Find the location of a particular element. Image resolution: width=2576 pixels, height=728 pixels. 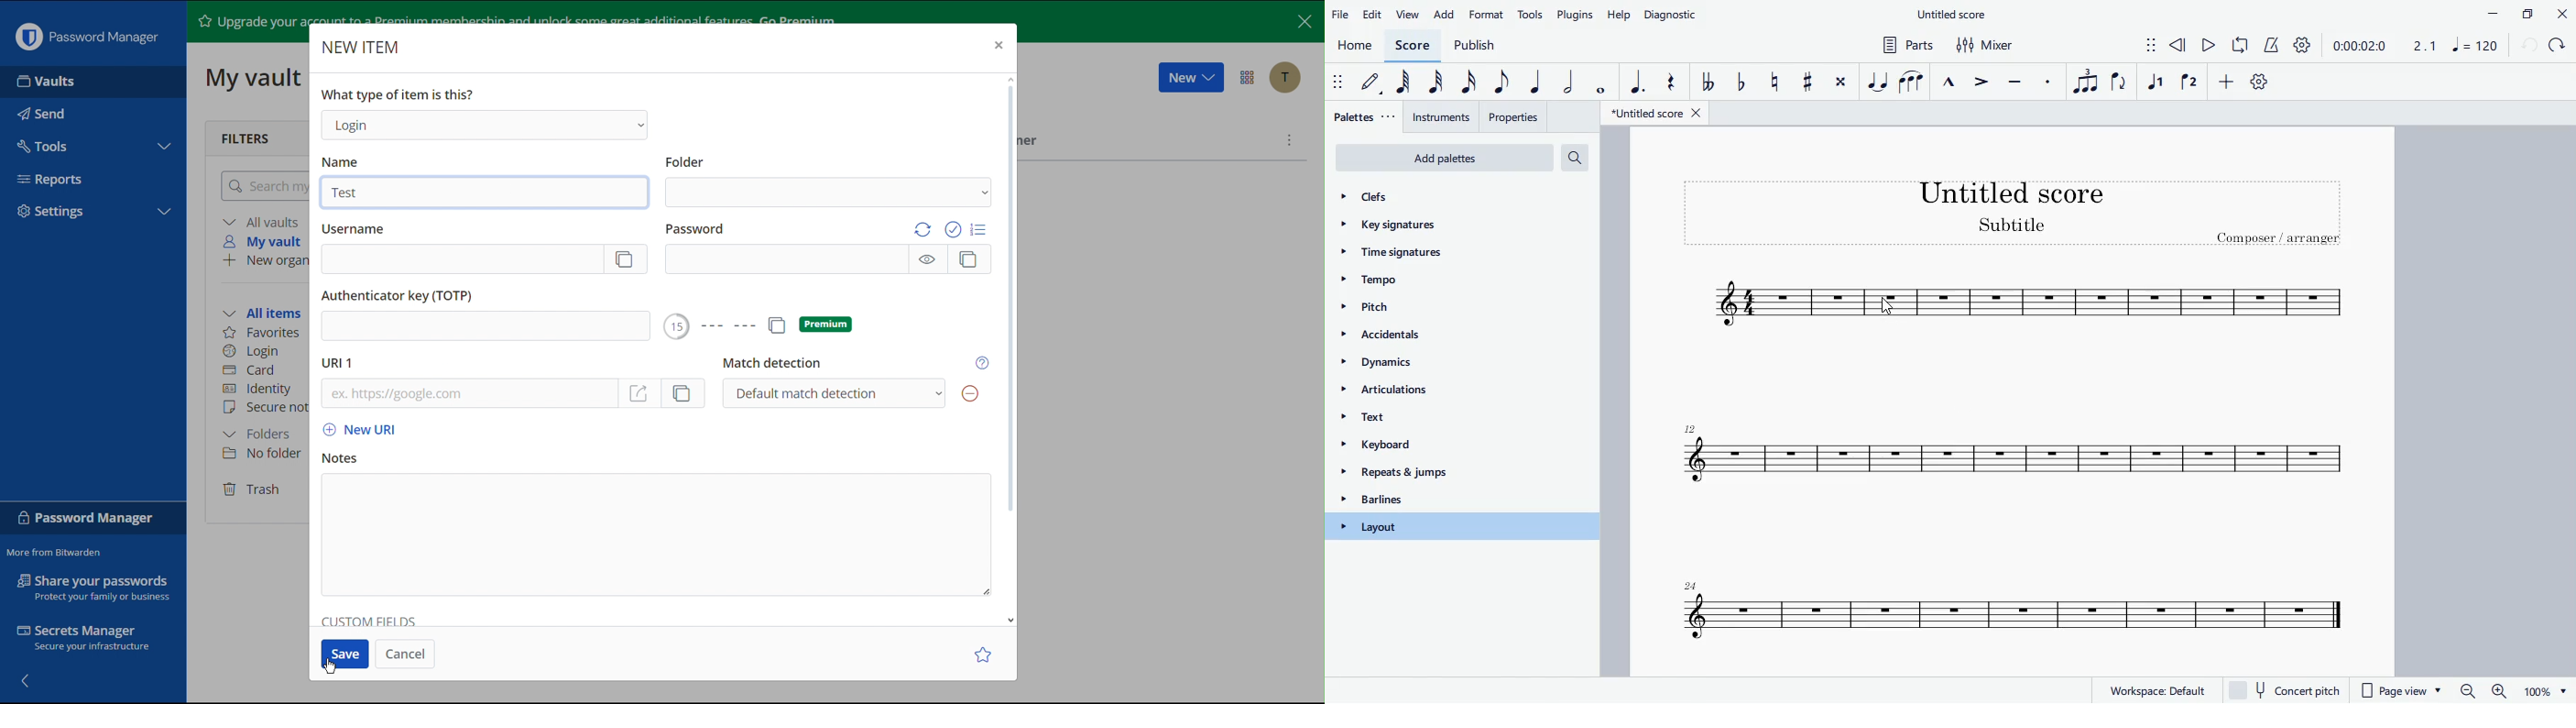

cursor is located at coordinates (1889, 307).